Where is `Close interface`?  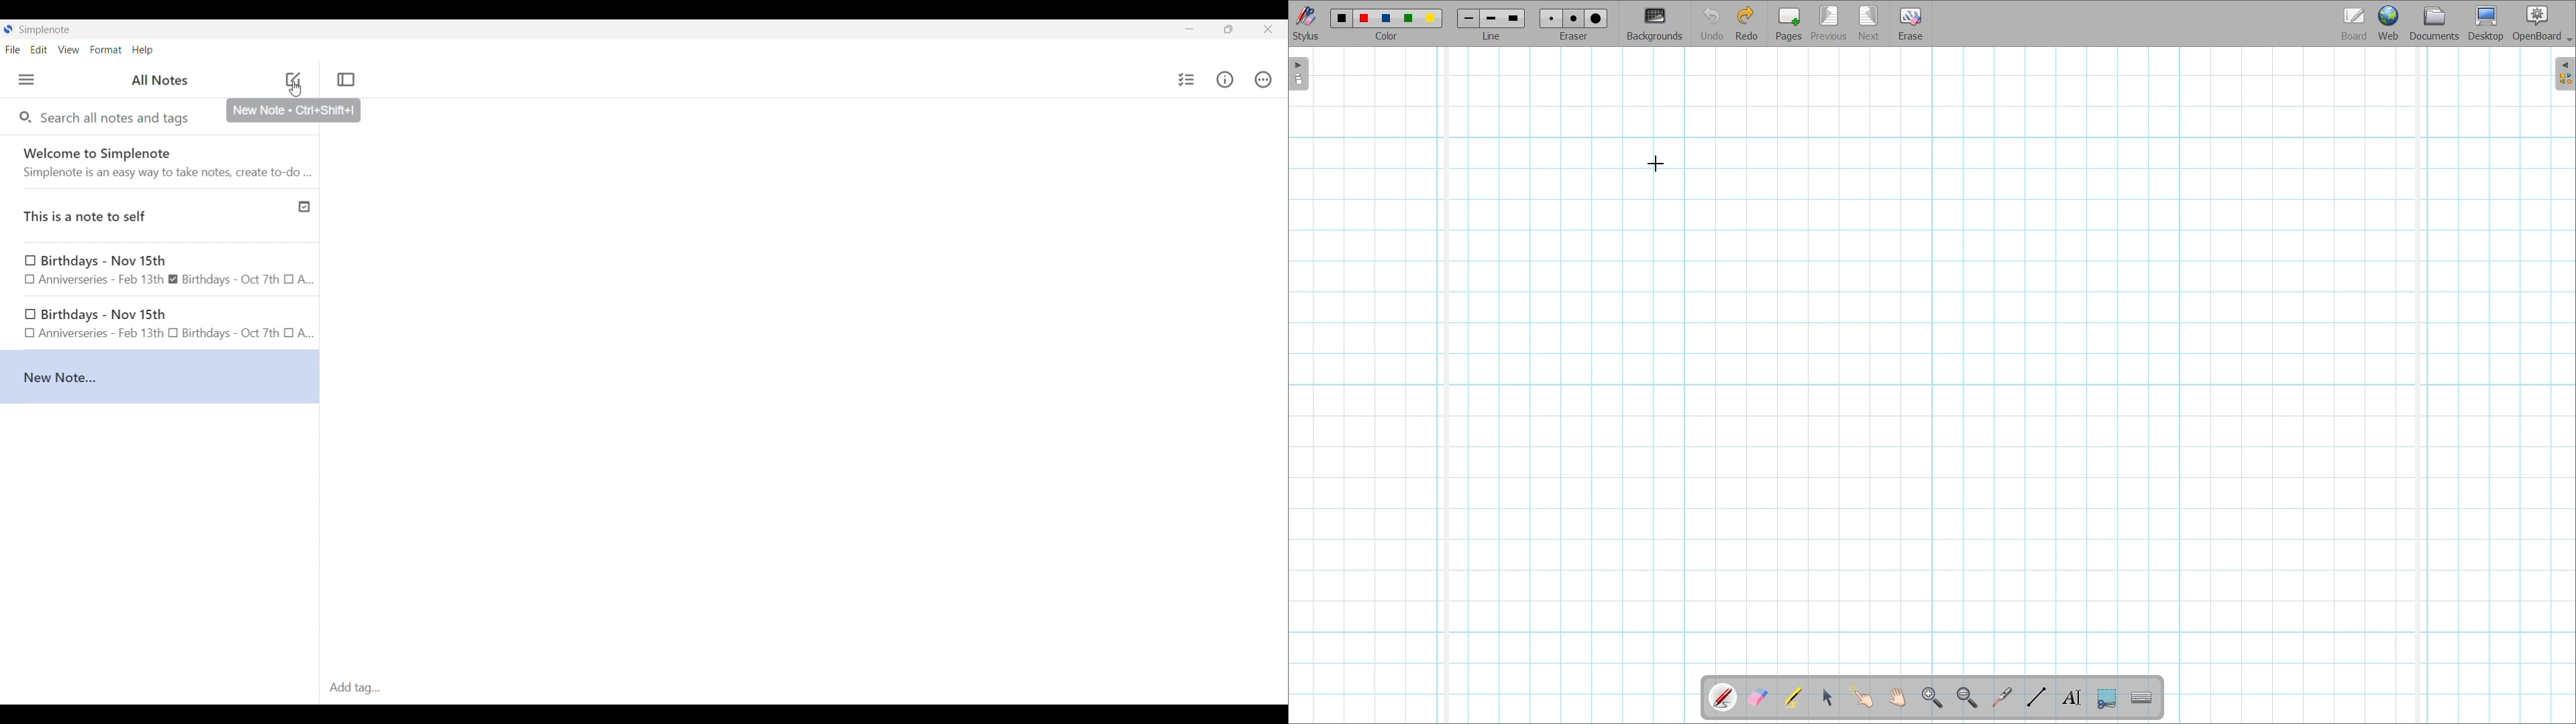
Close interface is located at coordinates (1268, 29).